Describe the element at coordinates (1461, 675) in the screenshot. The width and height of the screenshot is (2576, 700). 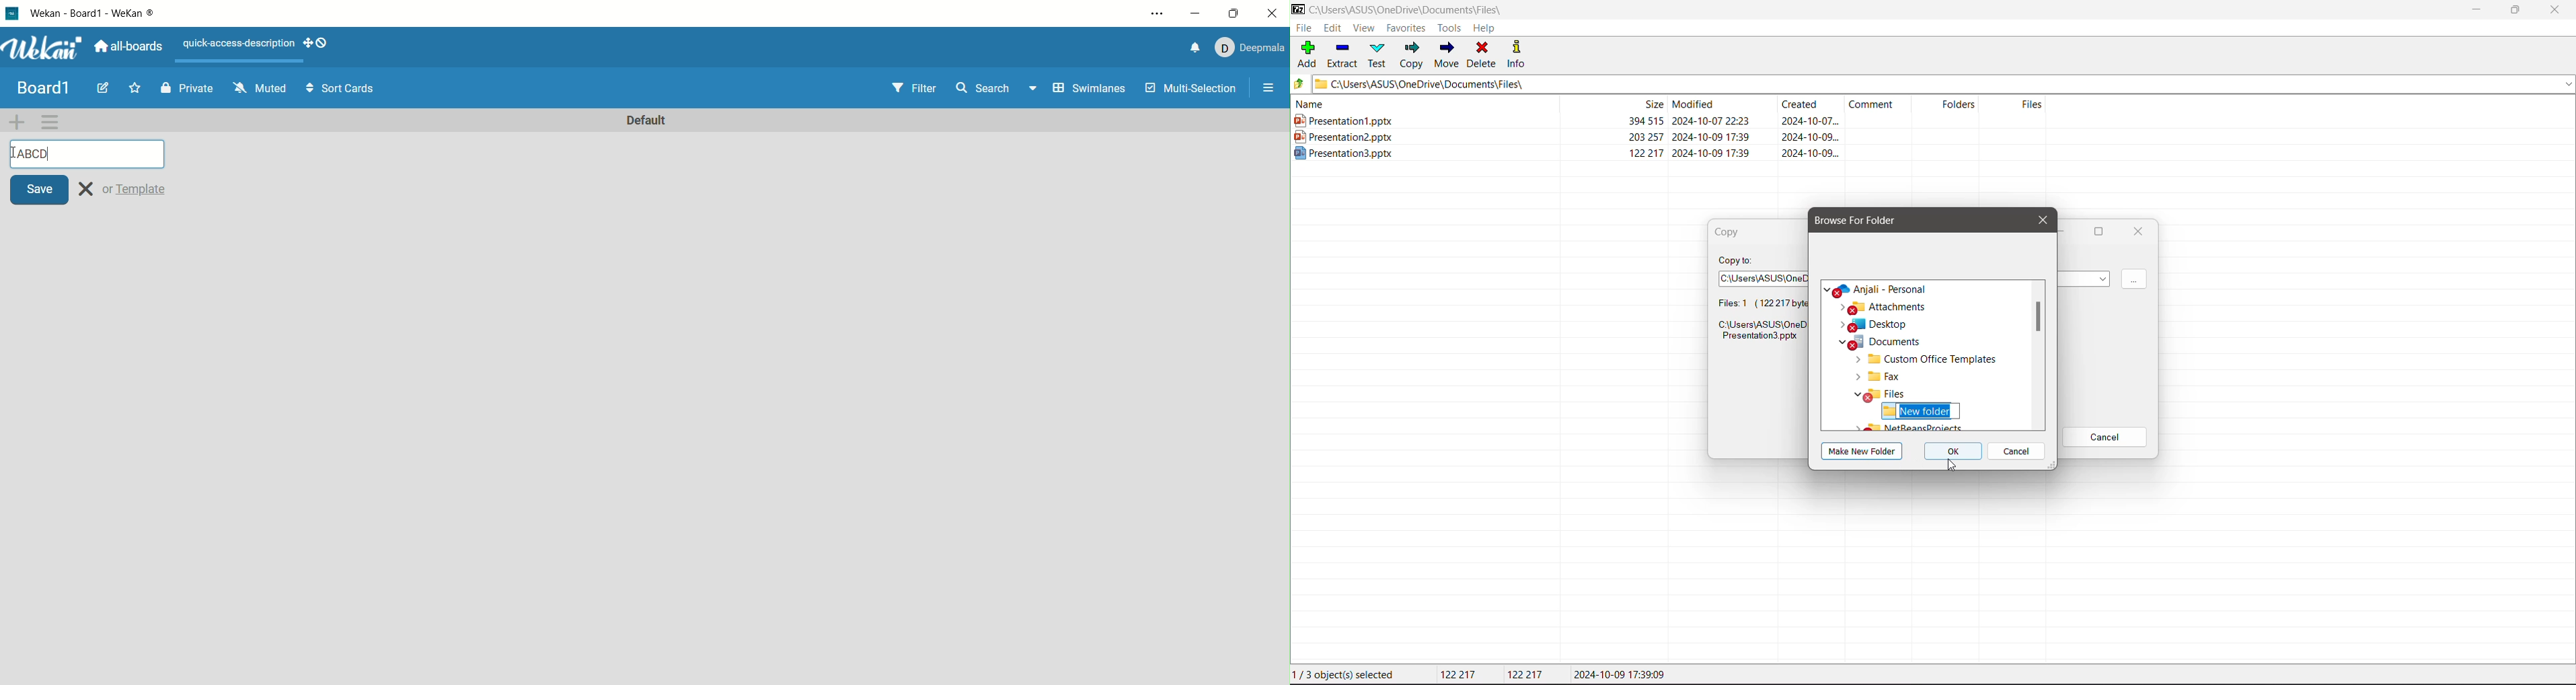
I see `Total Size of selected file(s)` at that location.